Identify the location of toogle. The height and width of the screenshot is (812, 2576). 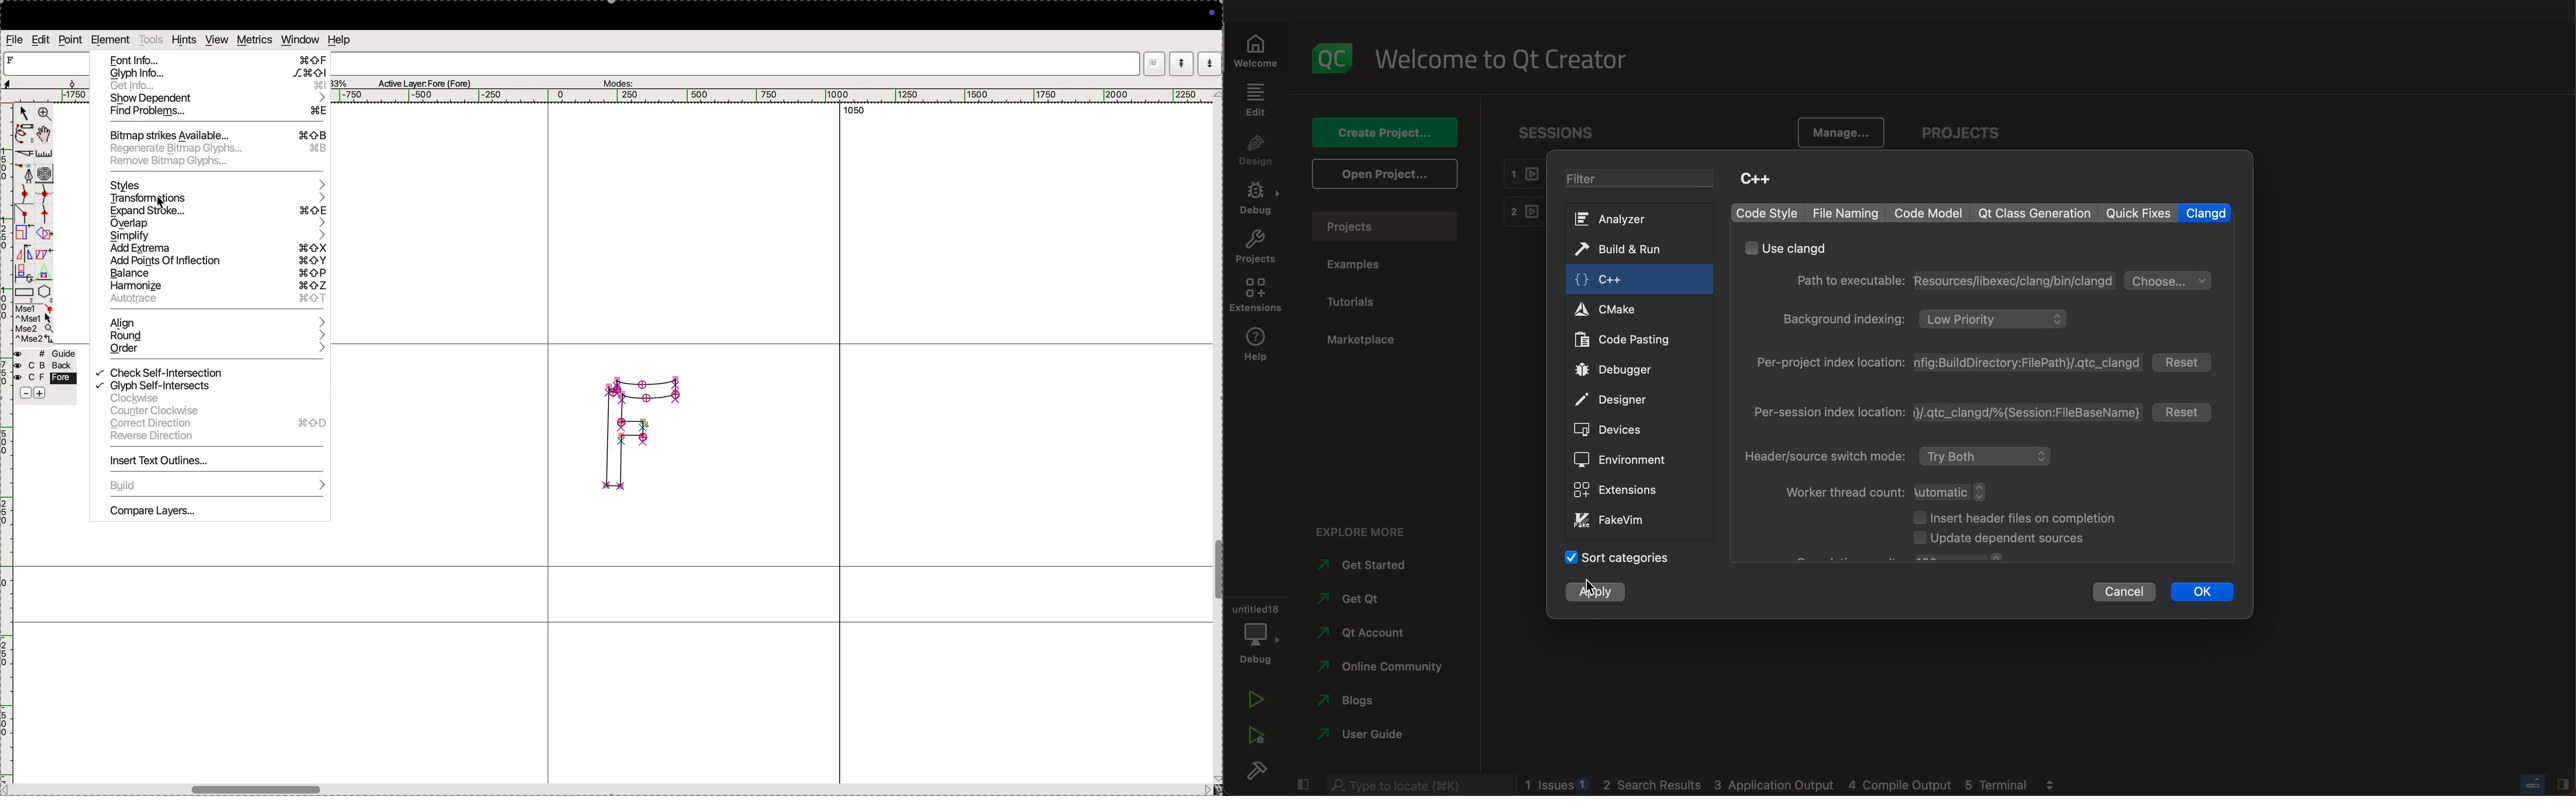
(278, 788).